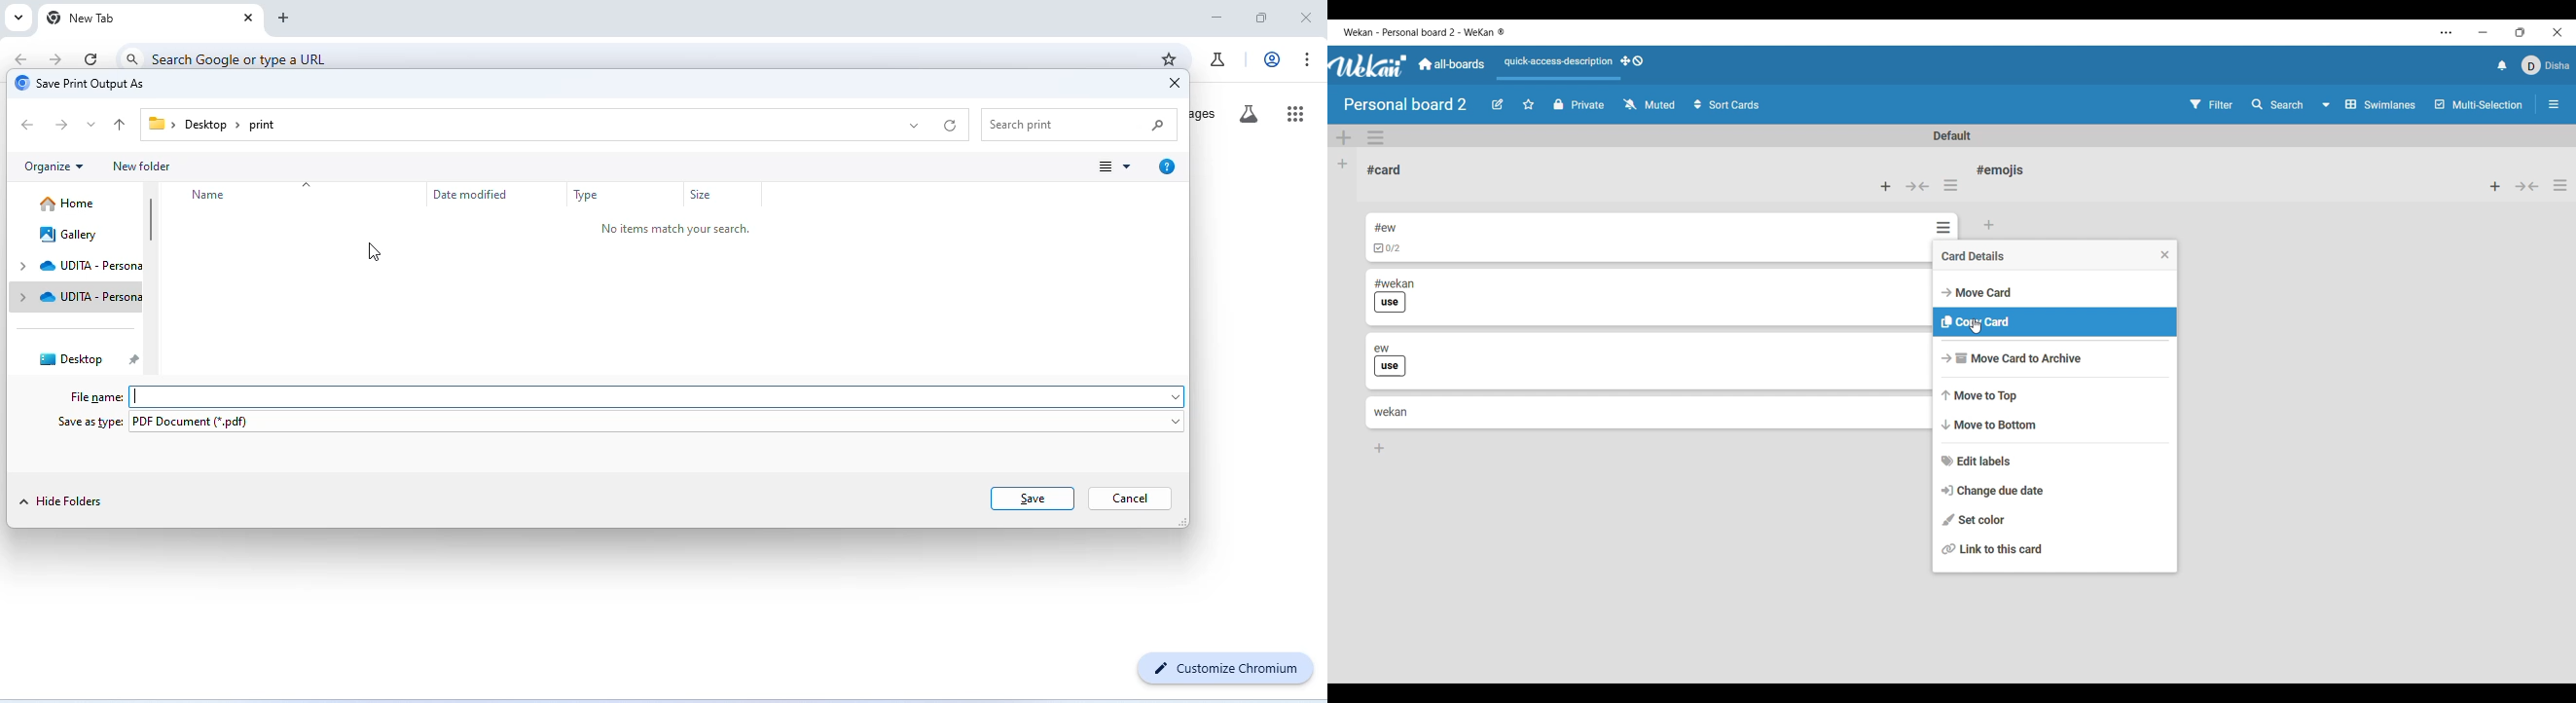 The image size is (2576, 728). What do you see at coordinates (1227, 668) in the screenshot?
I see `customize chromium` at bounding box center [1227, 668].